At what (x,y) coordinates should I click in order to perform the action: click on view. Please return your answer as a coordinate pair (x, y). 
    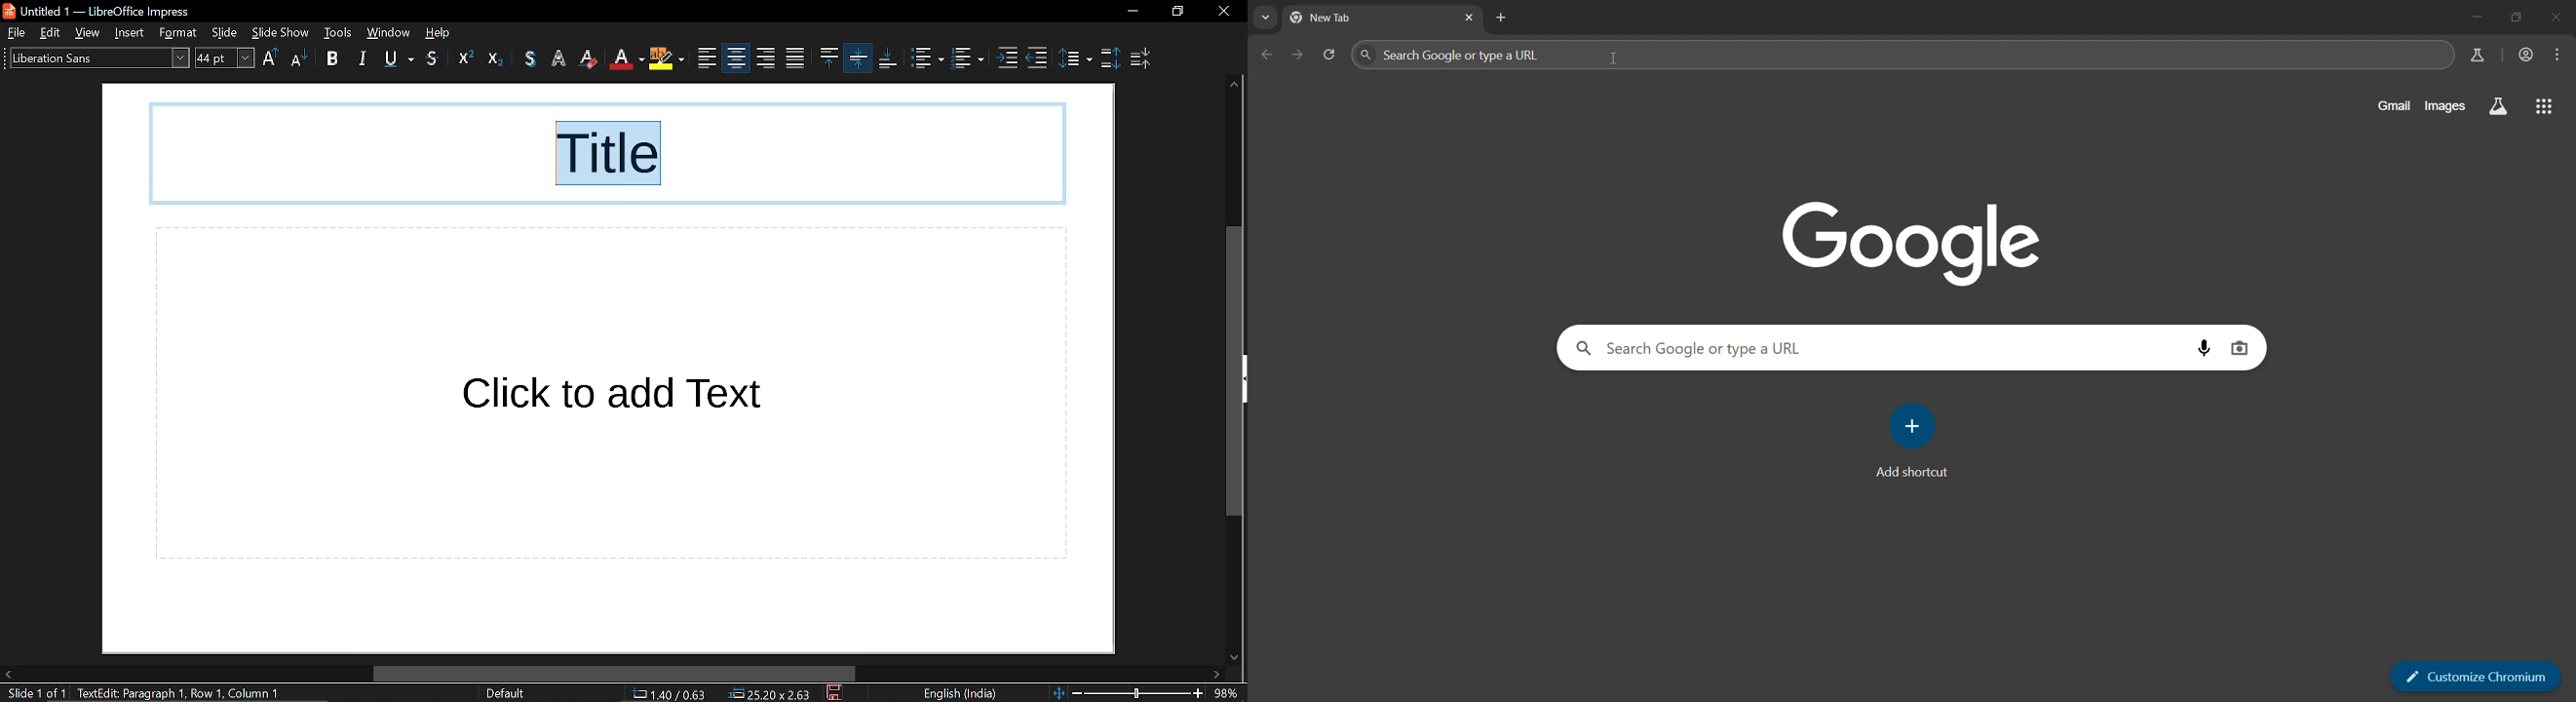
    Looking at the image, I should click on (92, 33).